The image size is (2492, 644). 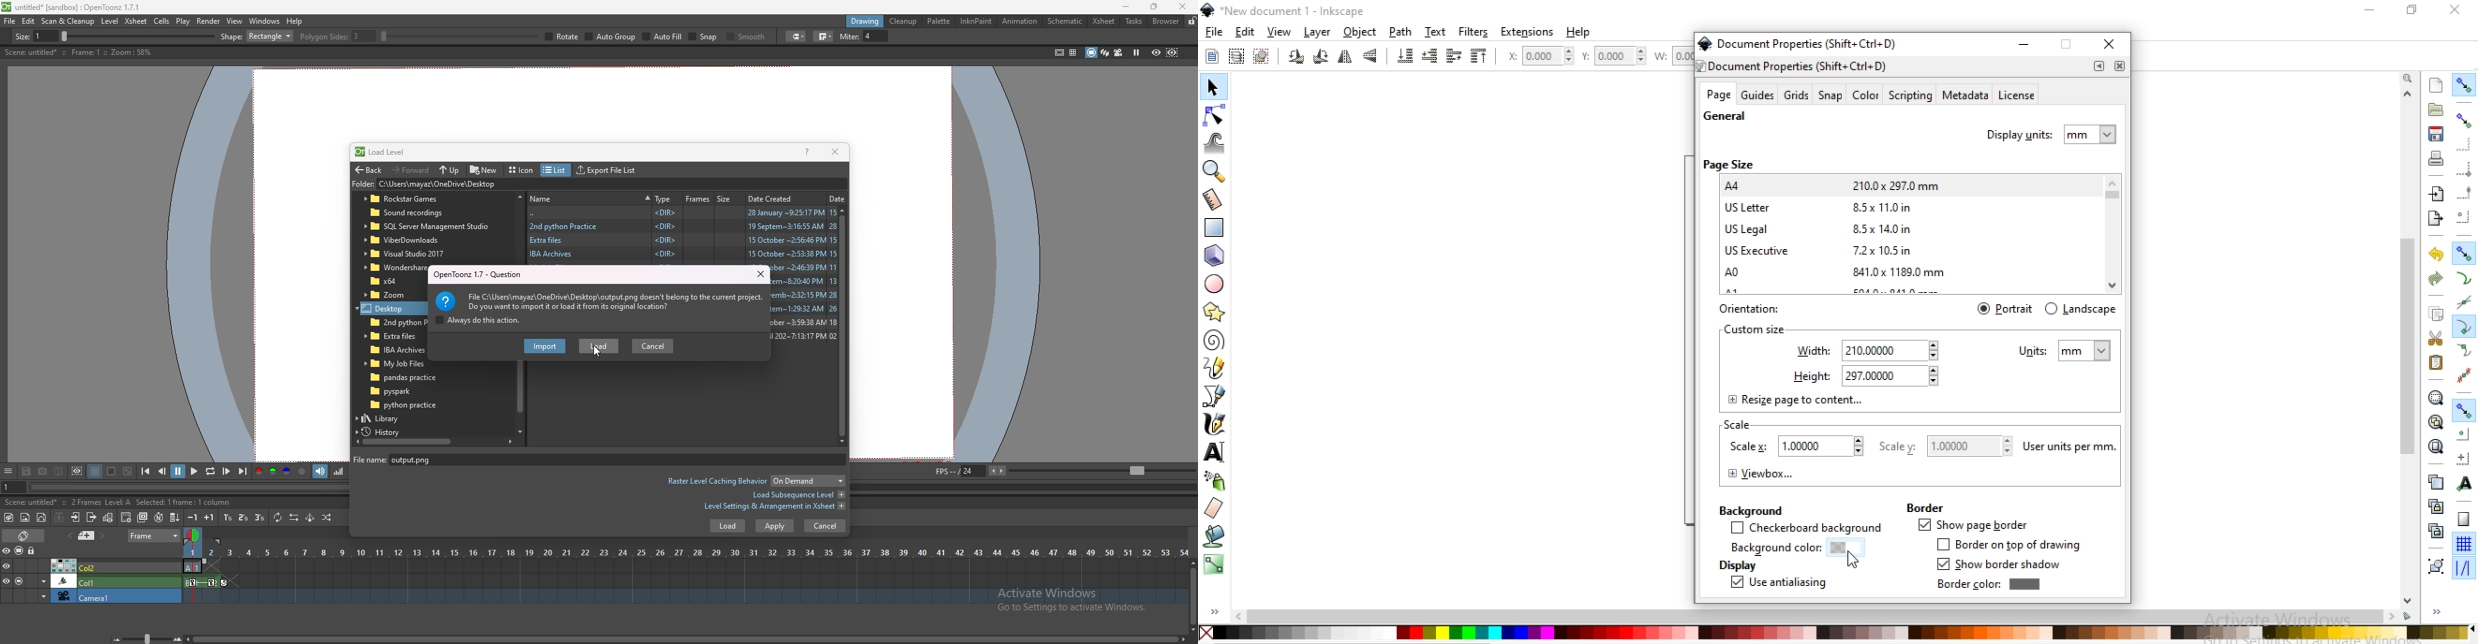 What do you see at coordinates (2112, 46) in the screenshot?
I see `close` at bounding box center [2112, 46].